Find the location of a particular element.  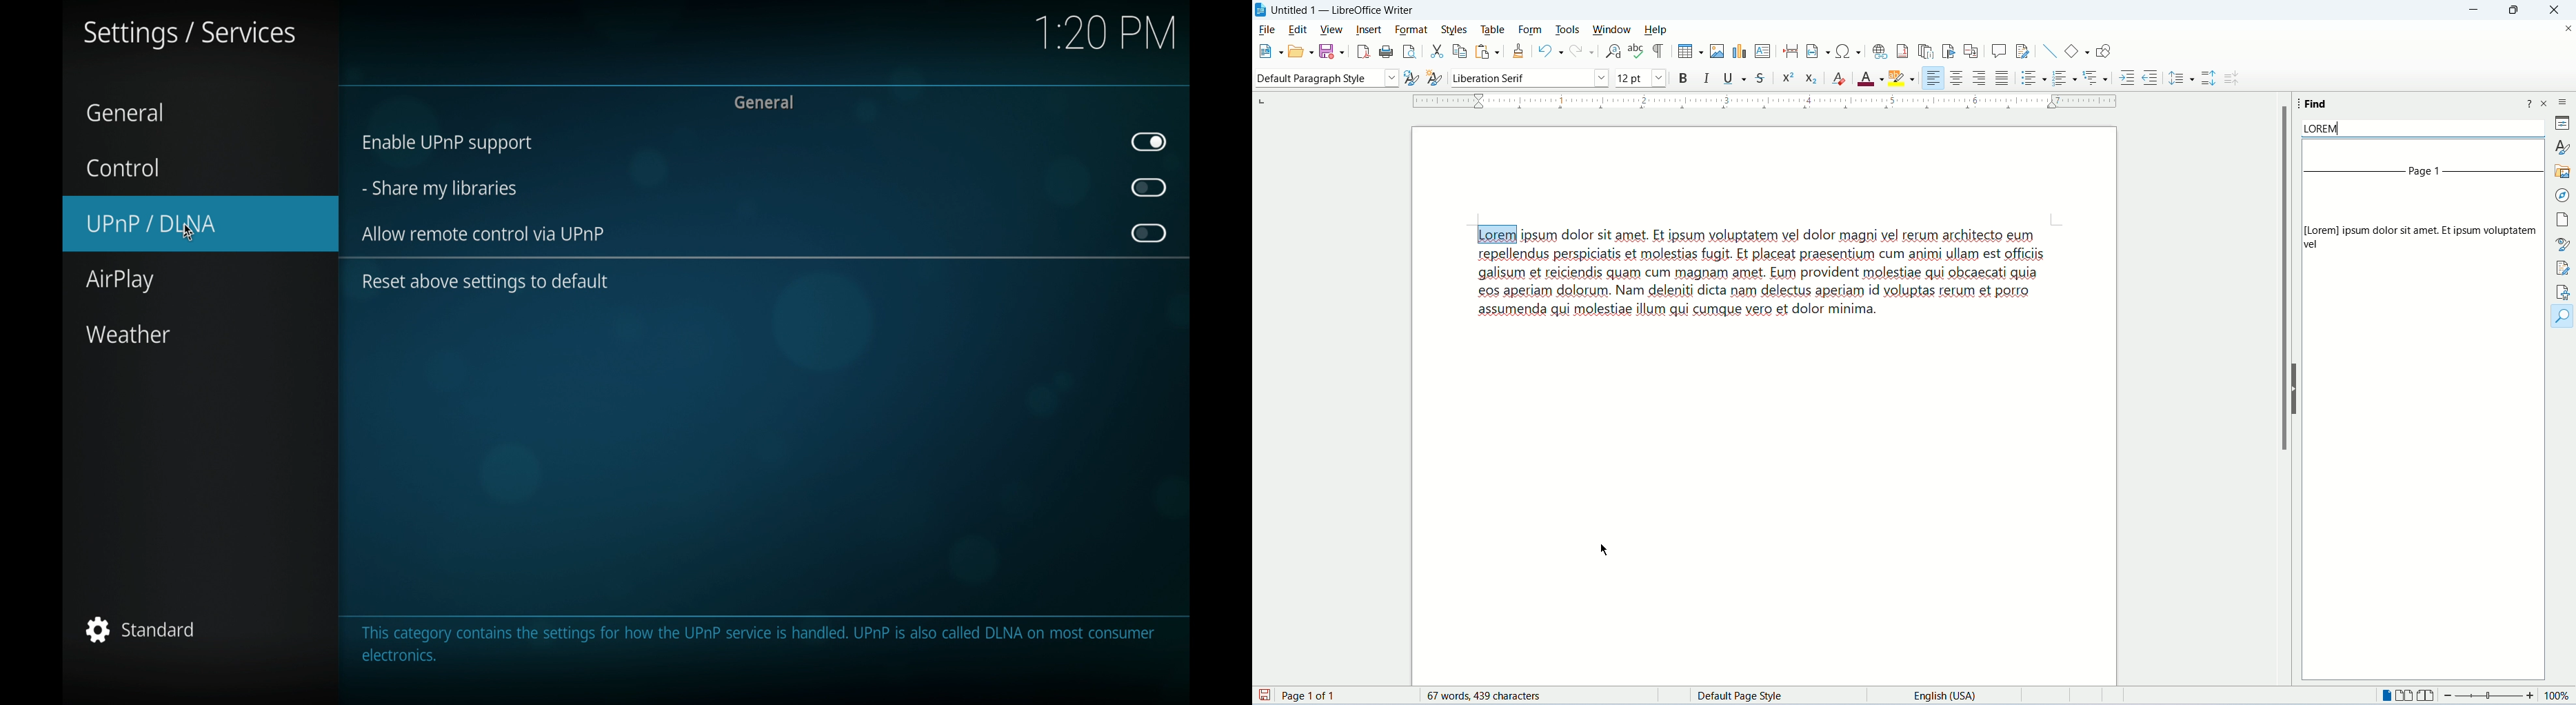

insert bookmark is located at coordinates (1948, 52).